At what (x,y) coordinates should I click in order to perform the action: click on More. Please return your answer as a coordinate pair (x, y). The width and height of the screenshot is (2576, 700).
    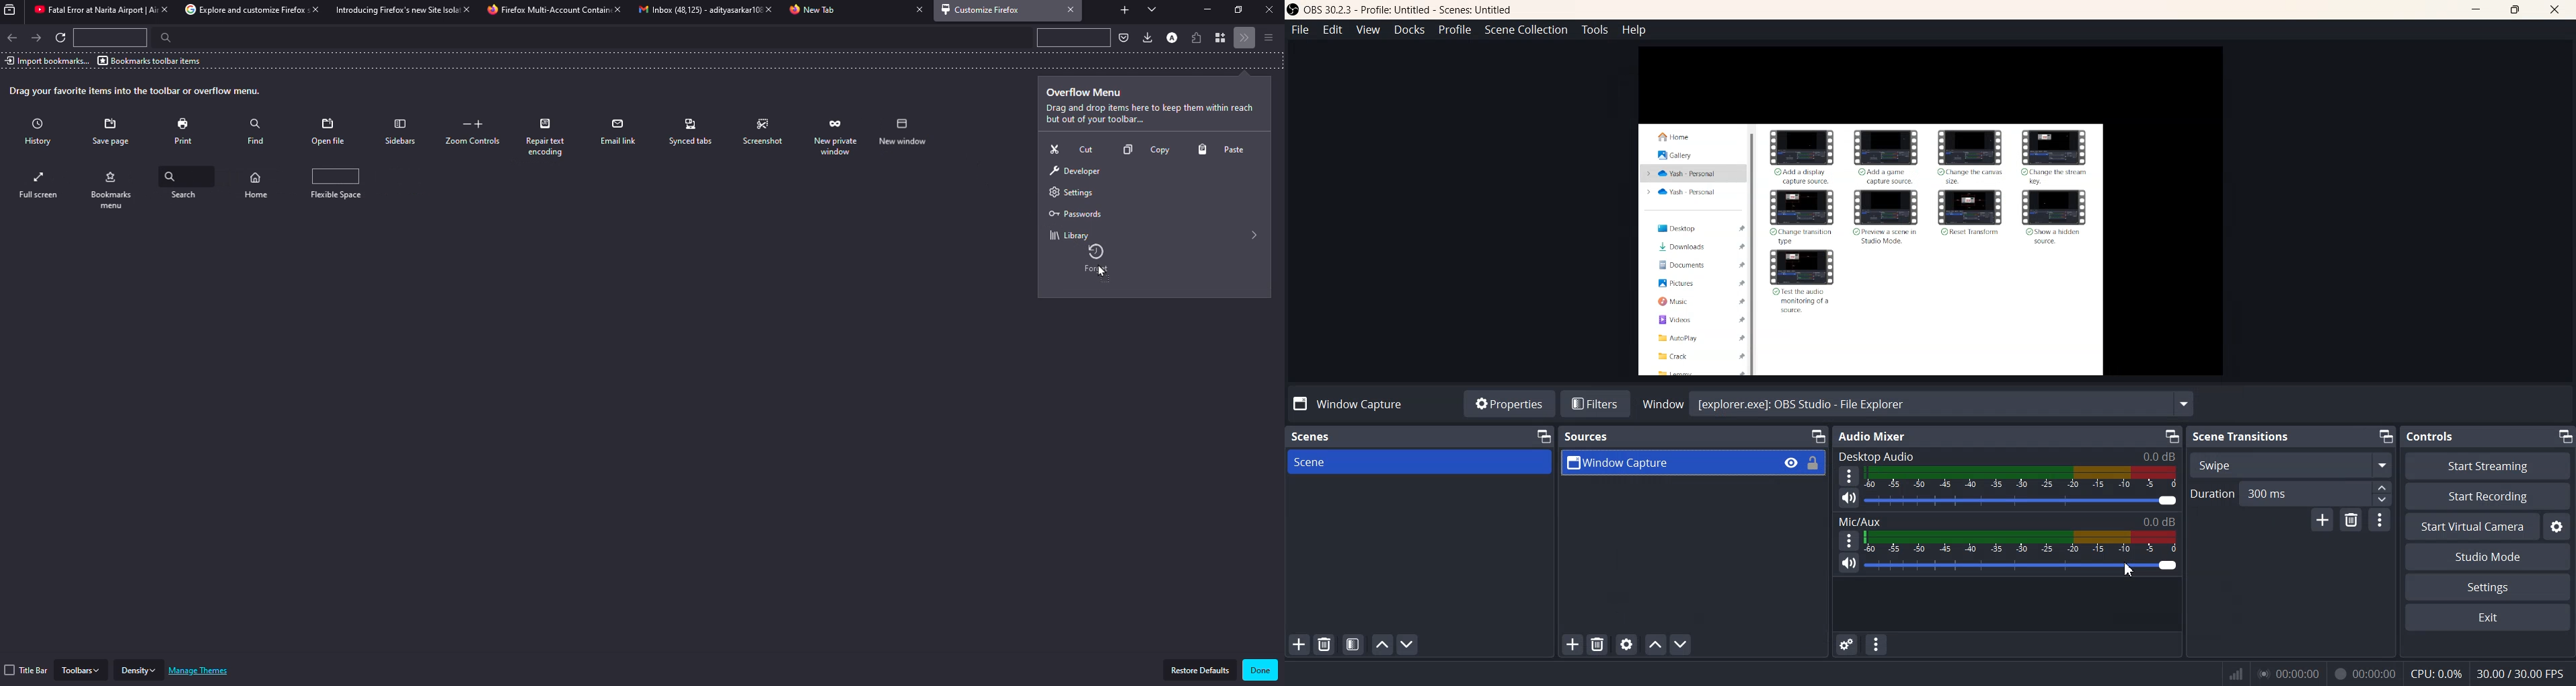
    Looking at the image, I should click on (1848, 475).